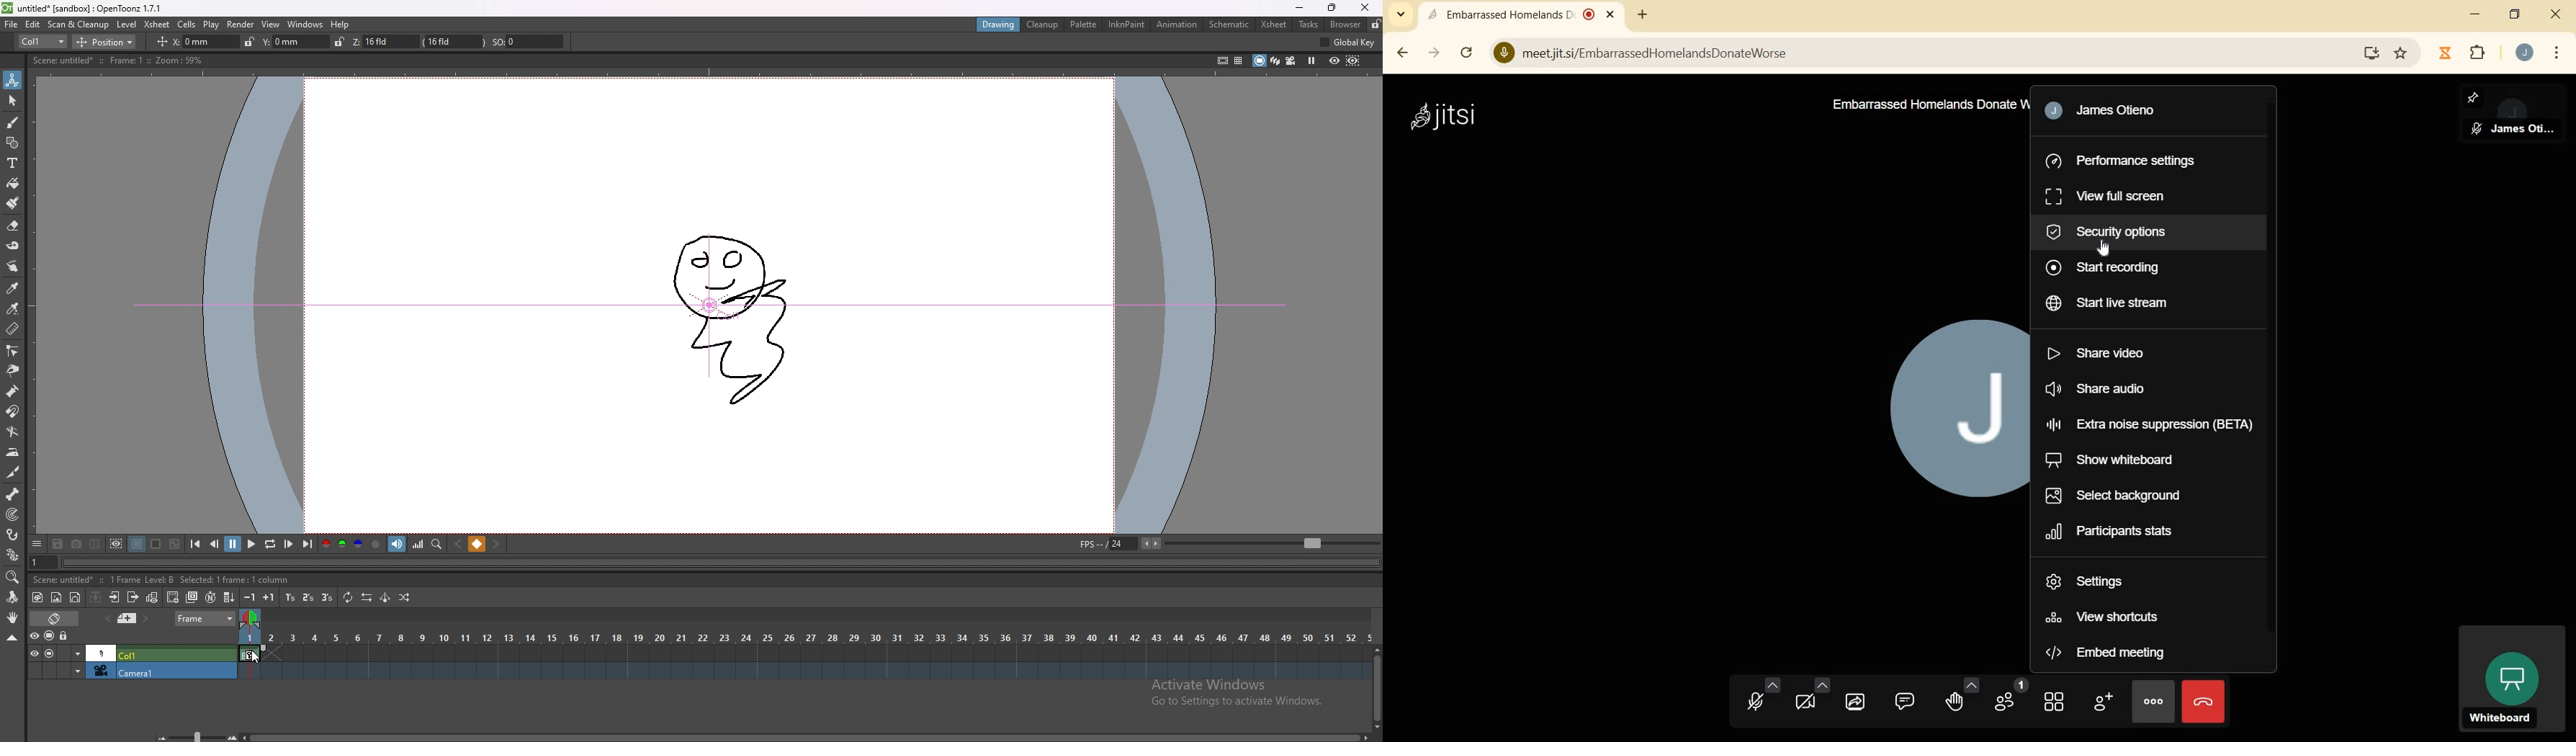  What do you see at coordinates (2147, 425) in the screenshot?
I see `extra noise suppression (BETA)` at bounding box center [2147, 425].